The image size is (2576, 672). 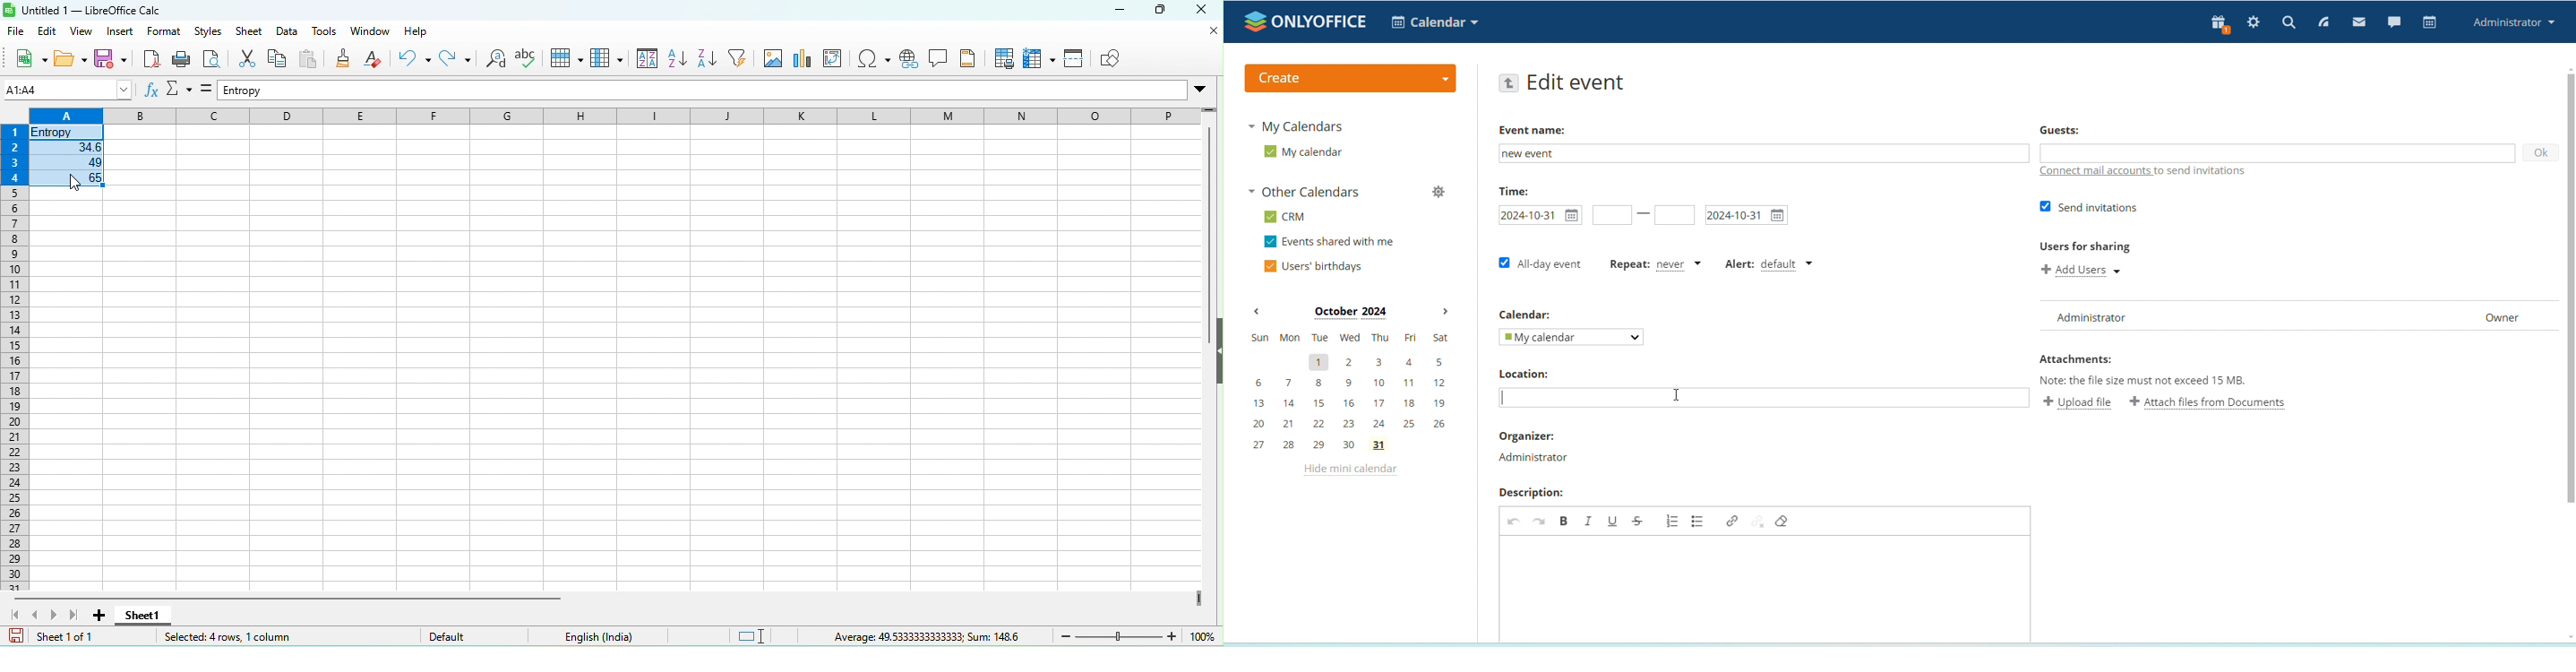 What do you see at coordinates (942, 60) in the screenshot?
I see `insert a comment` at bounding box center [942, 60].